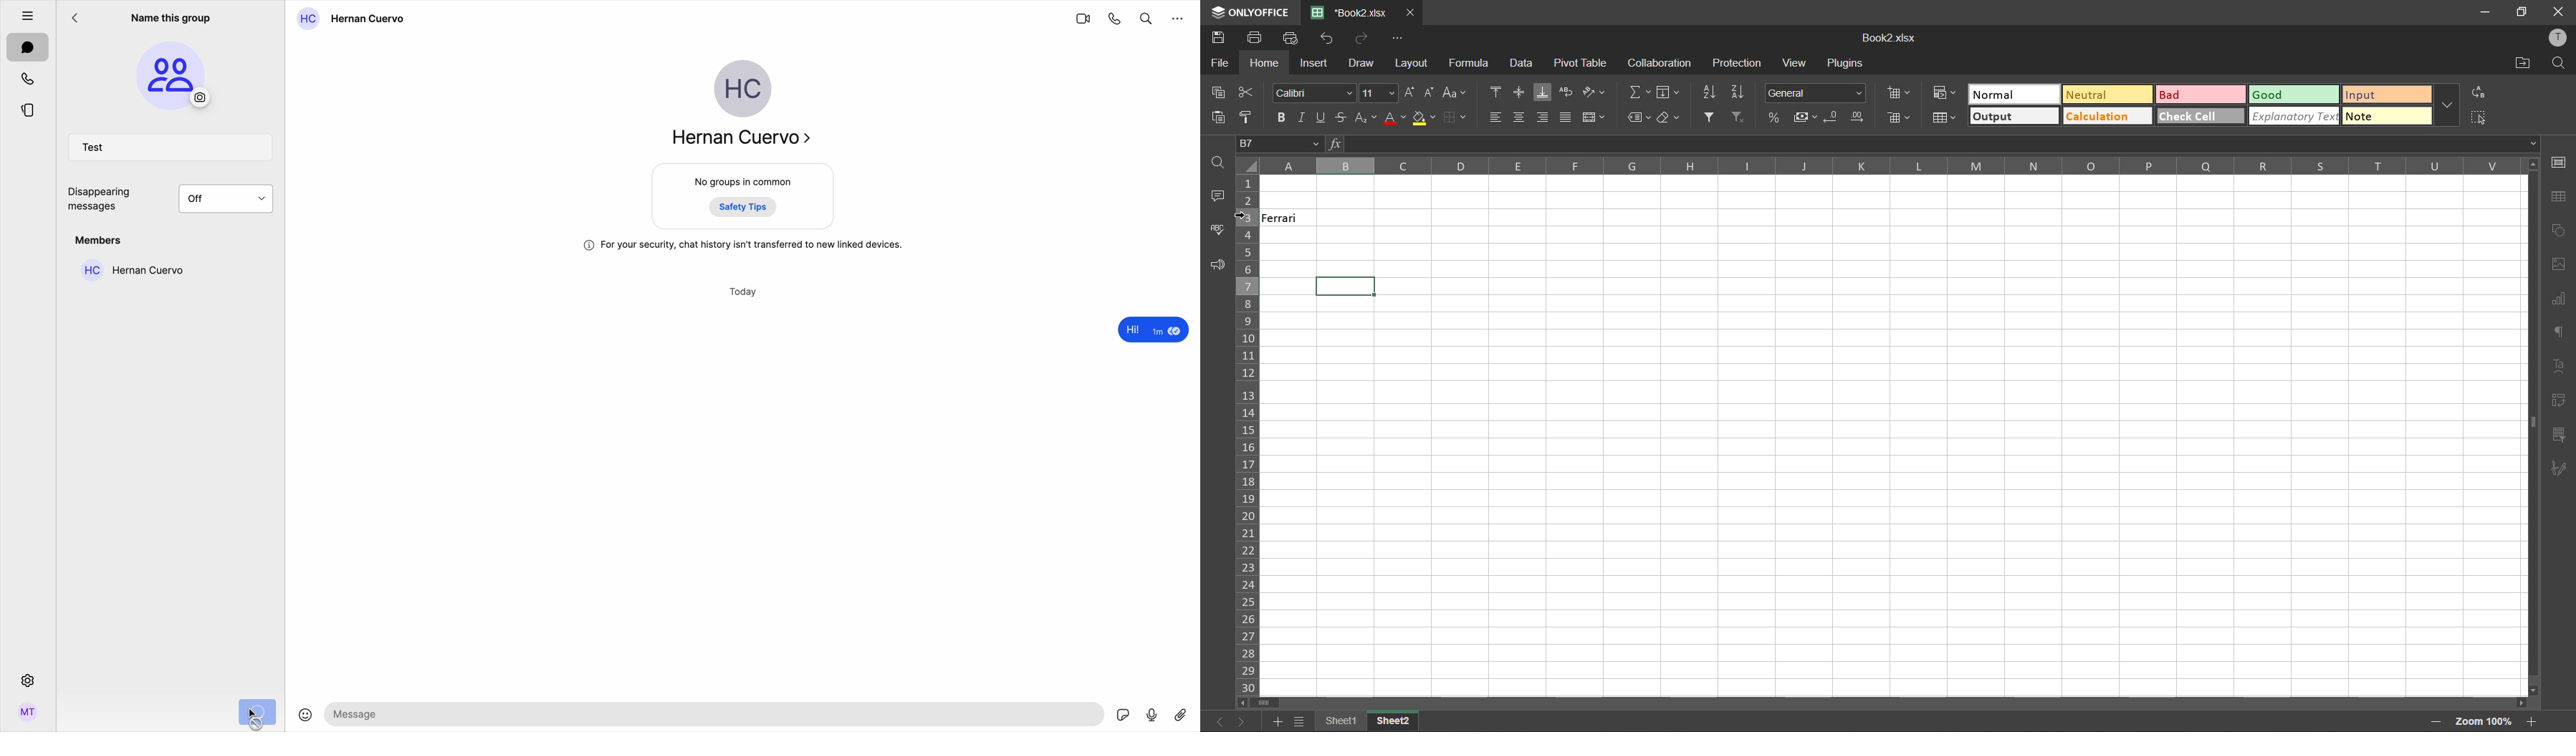  What do you see at coordinates (1891, 38) in the screenshot?
I see `file name` at bounding box center [1891, 38].